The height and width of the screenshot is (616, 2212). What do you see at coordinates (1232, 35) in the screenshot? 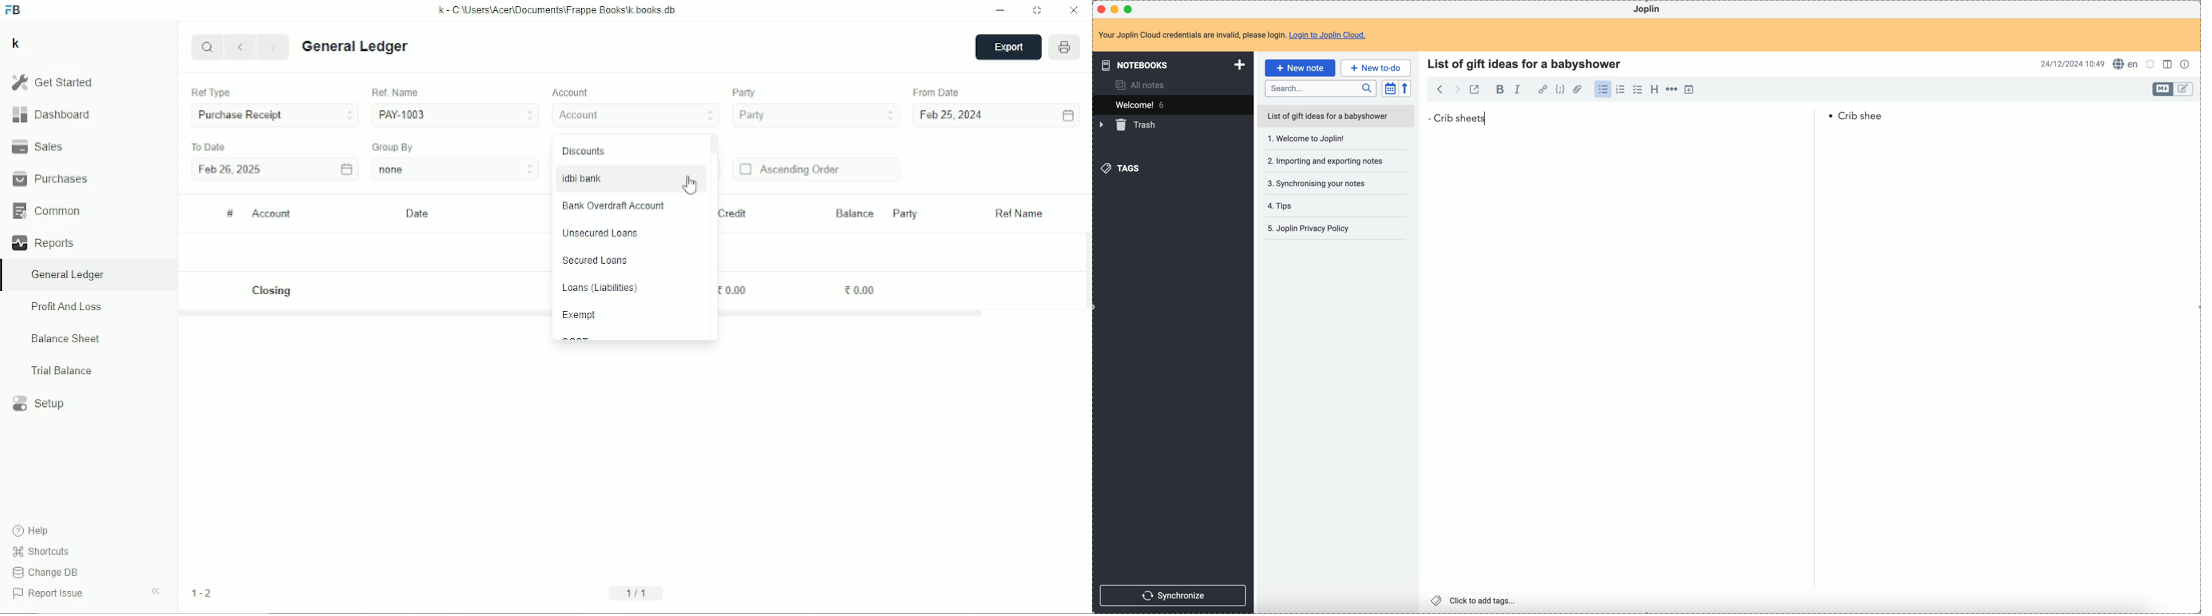
I see `note` at bounding box center [1232, 35].